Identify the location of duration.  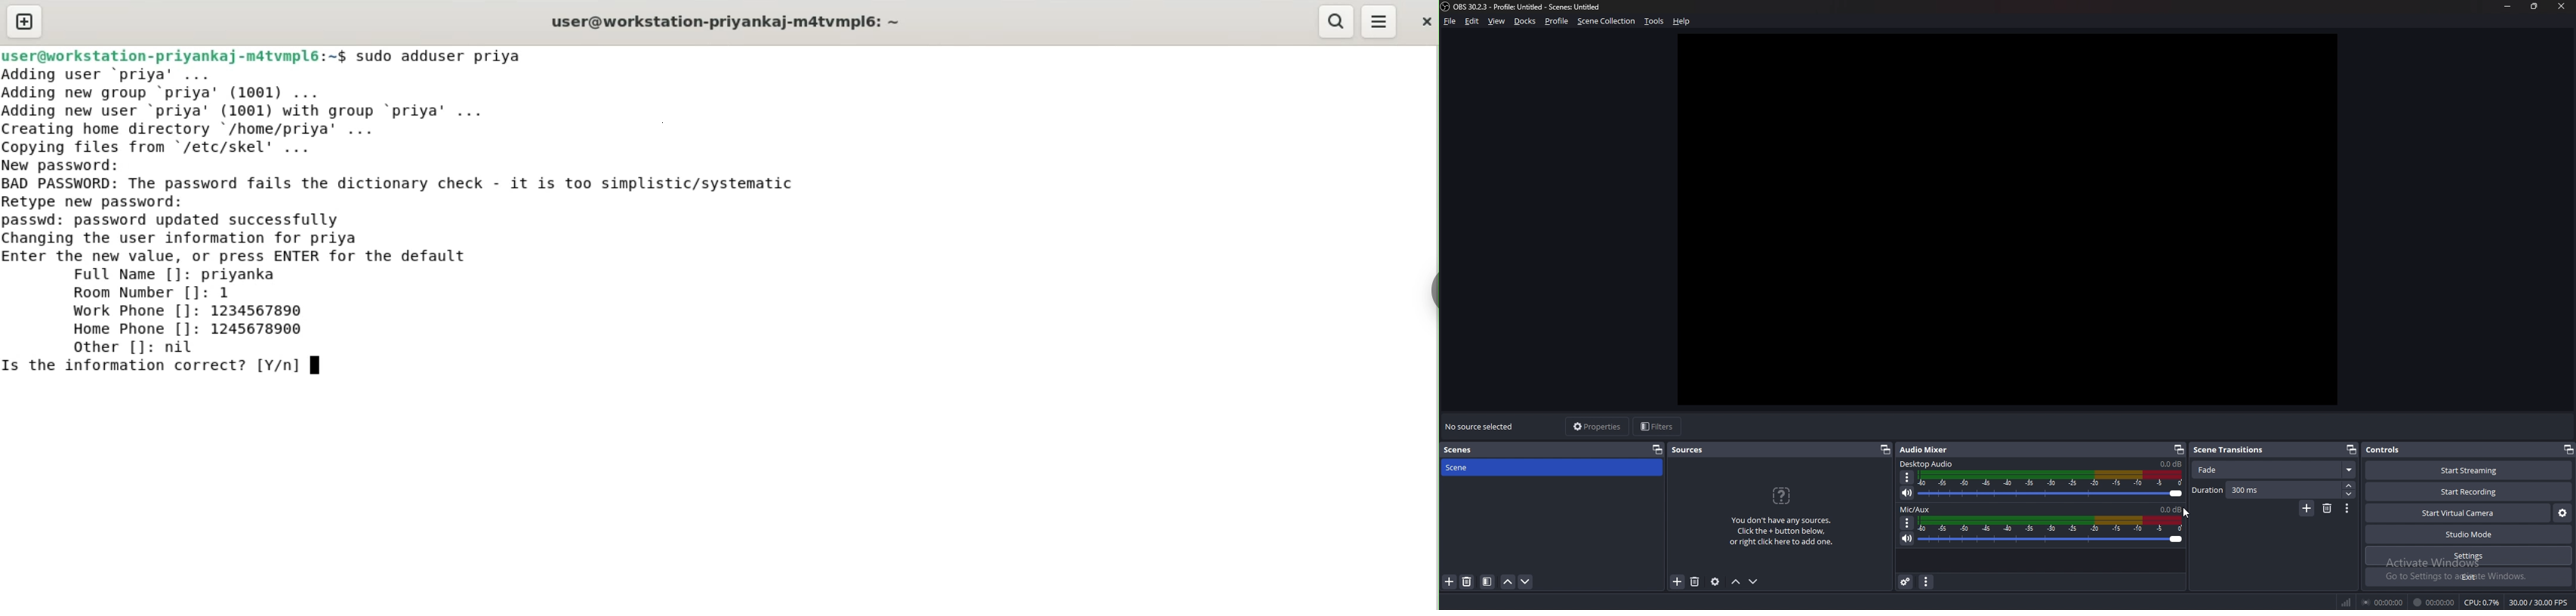
(2247, 491).